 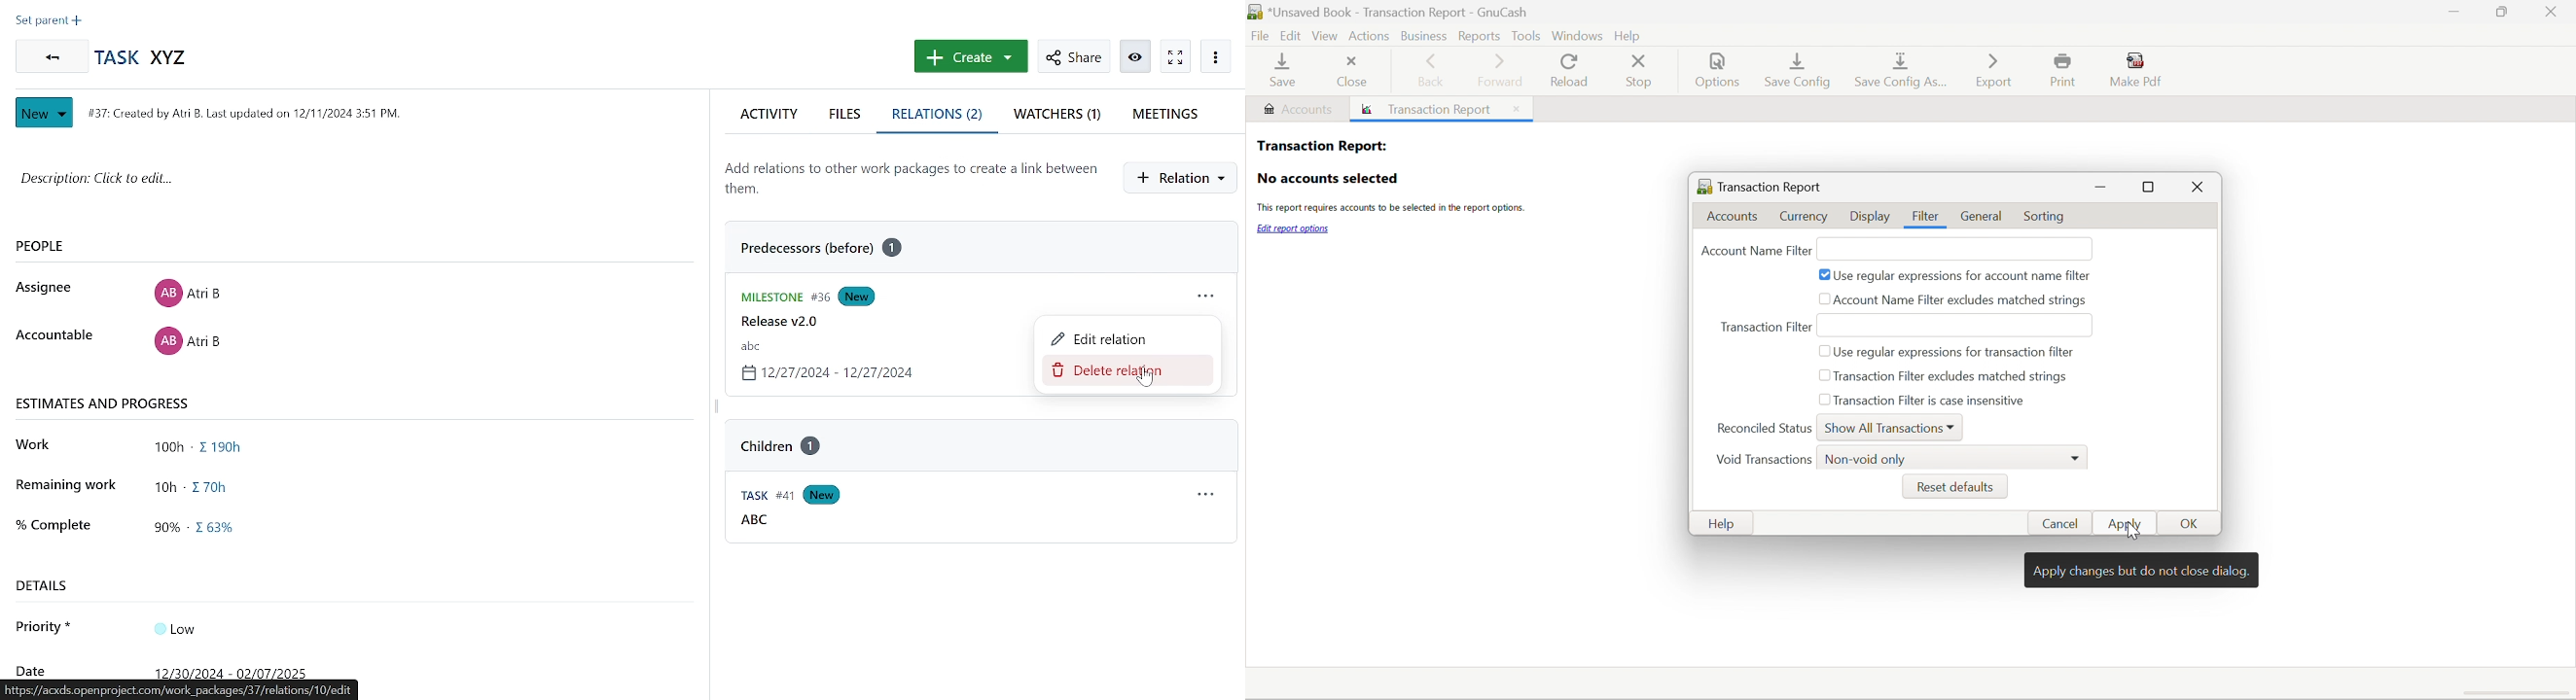 I want to click on relation actions, so click(x=1203, y=496).